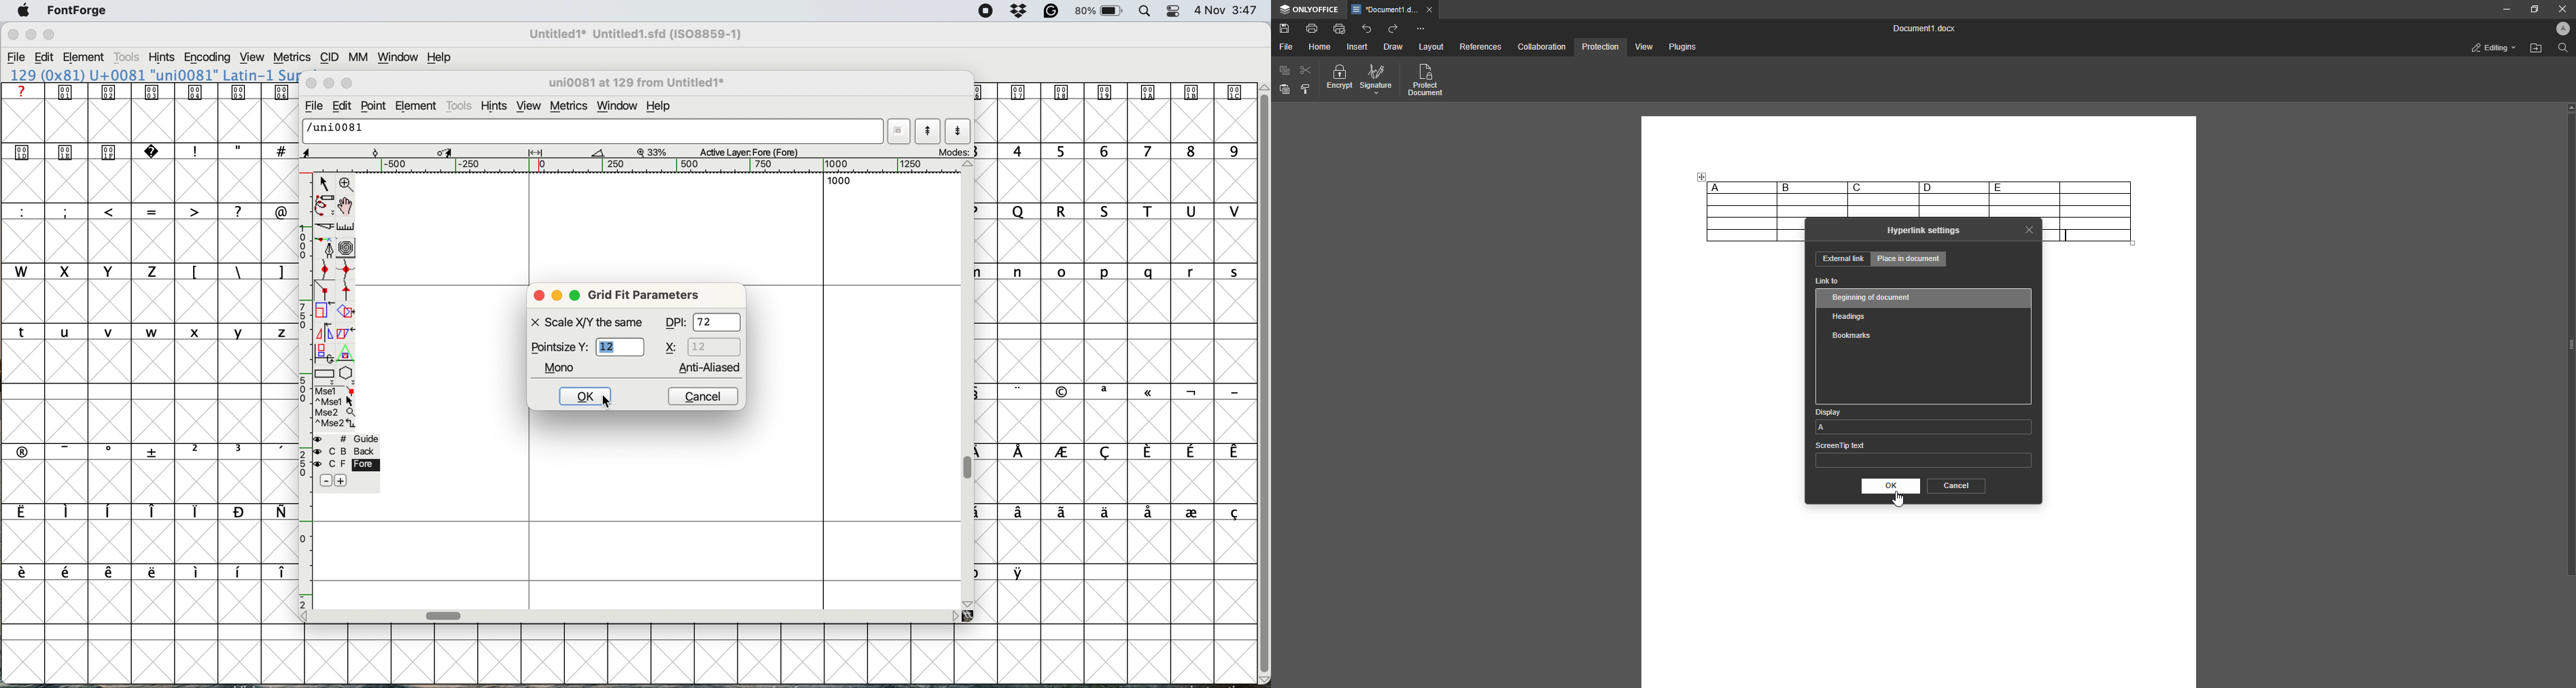  I want to click on word list, so click(901, 132).